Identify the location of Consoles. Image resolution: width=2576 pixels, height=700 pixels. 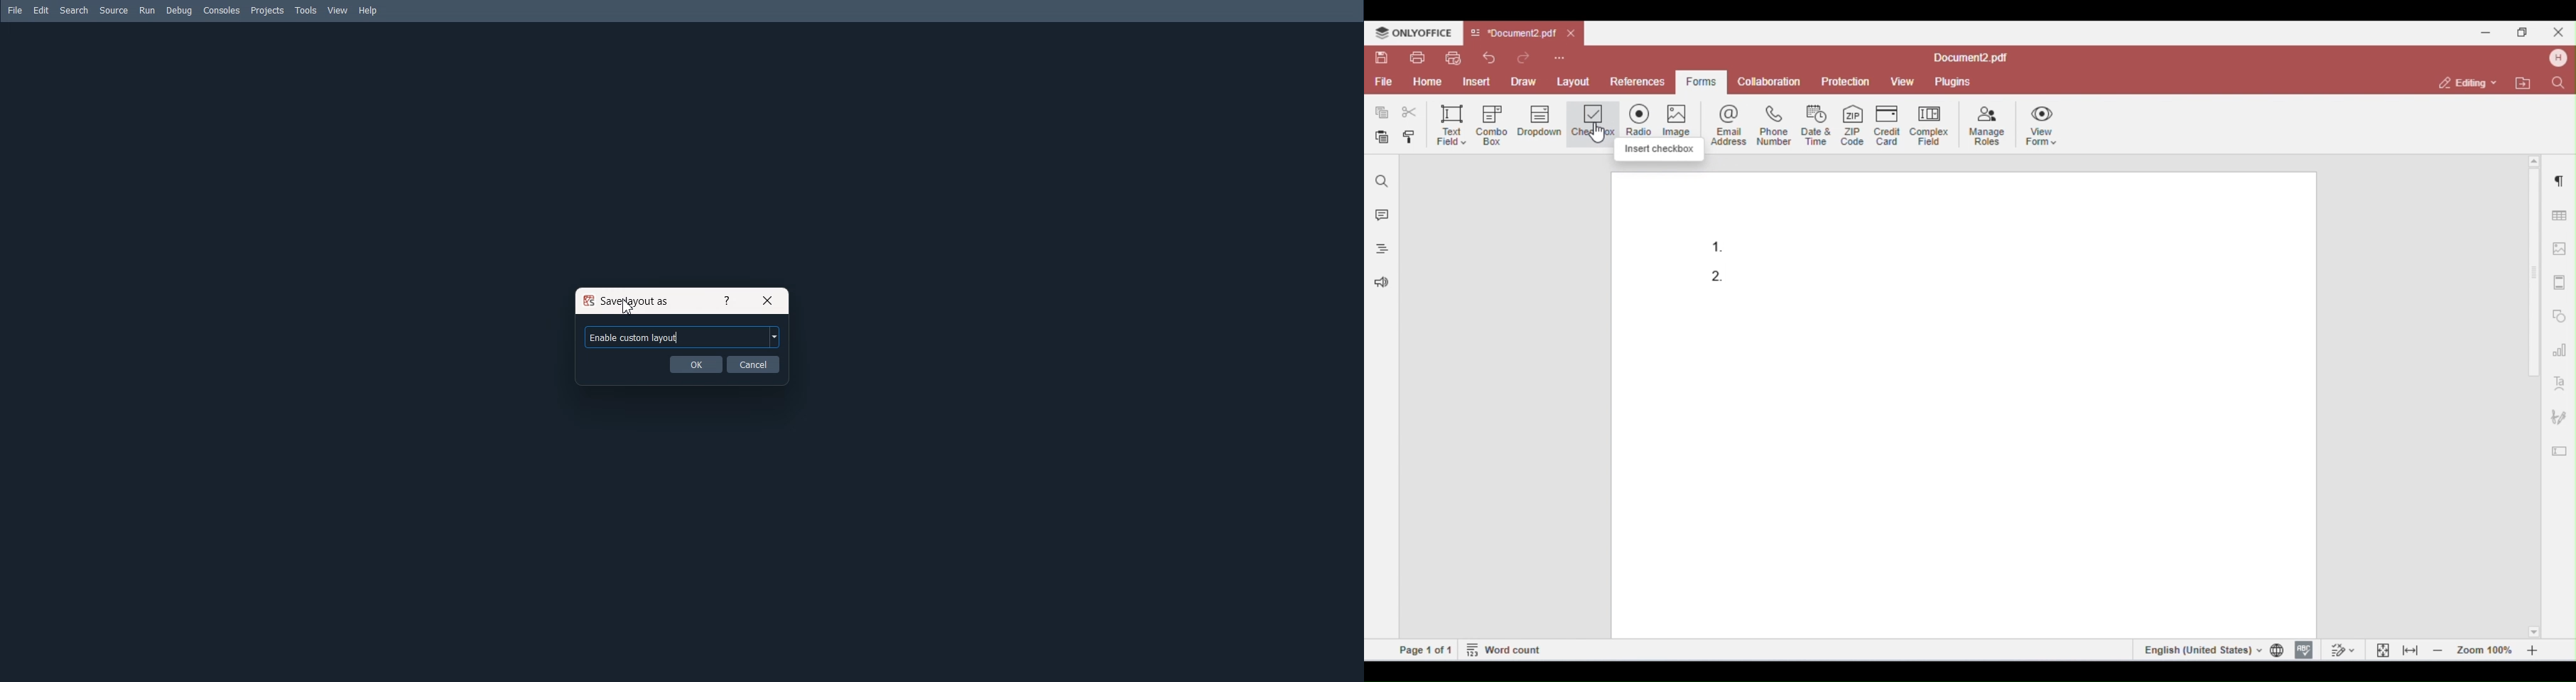
(222, 10).